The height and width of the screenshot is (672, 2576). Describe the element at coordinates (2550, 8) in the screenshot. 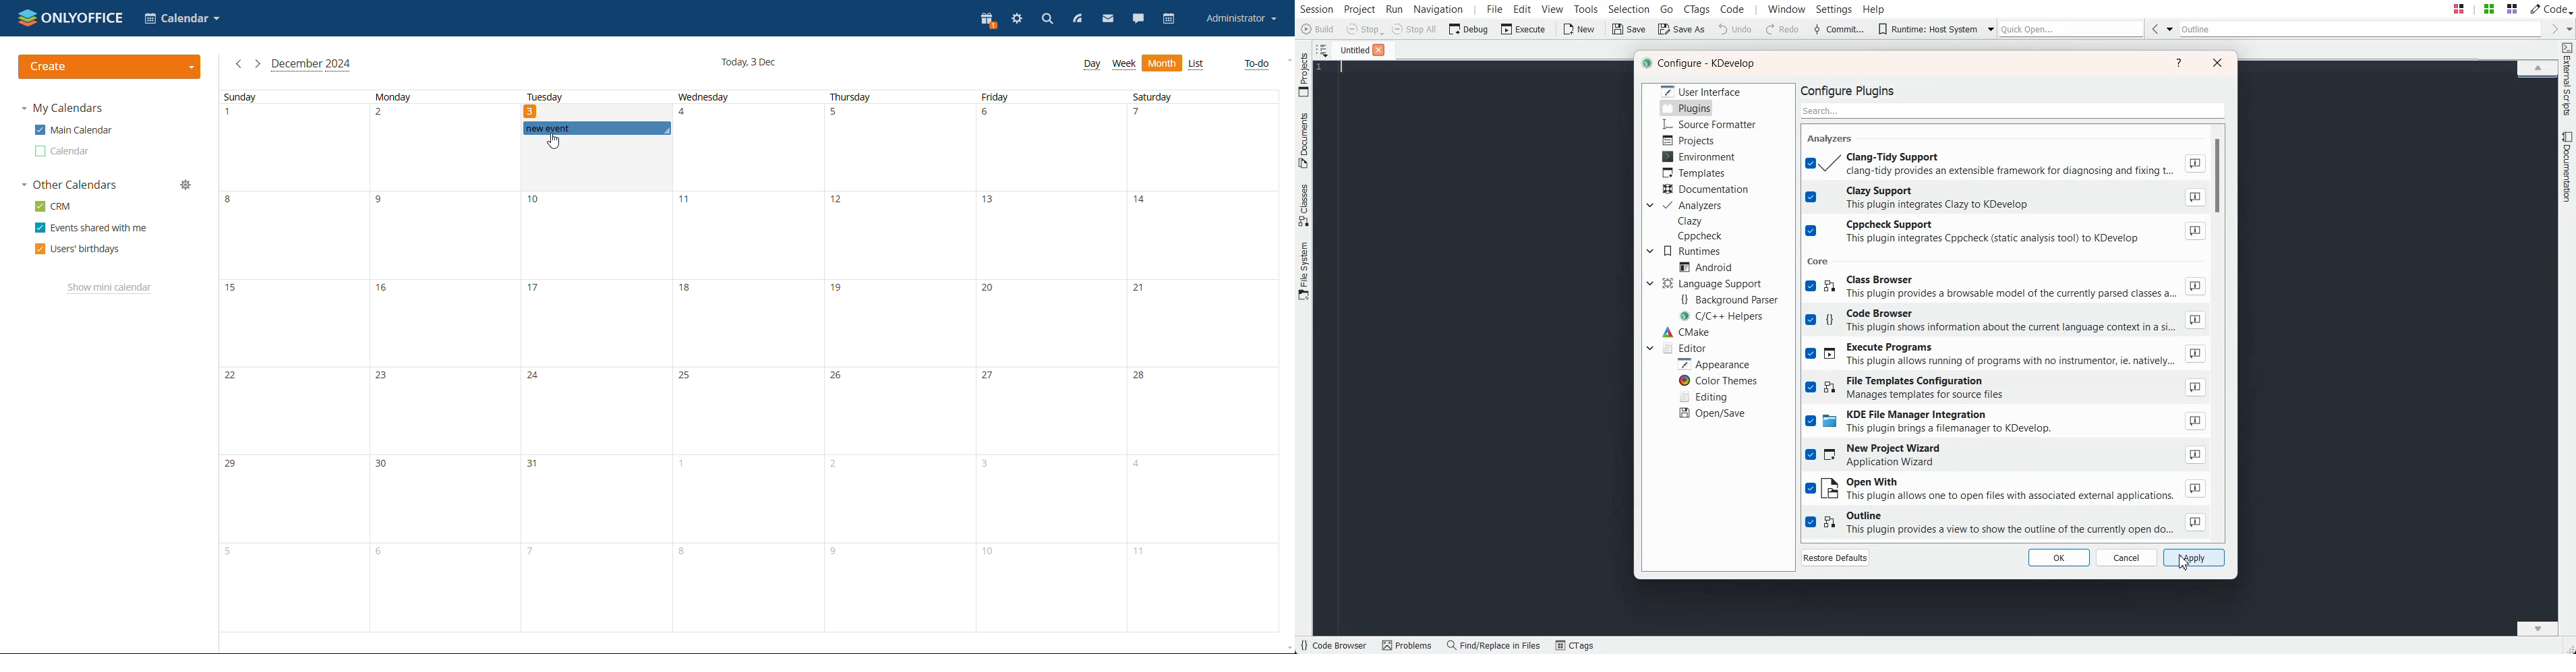

I see `Code ` at that location.